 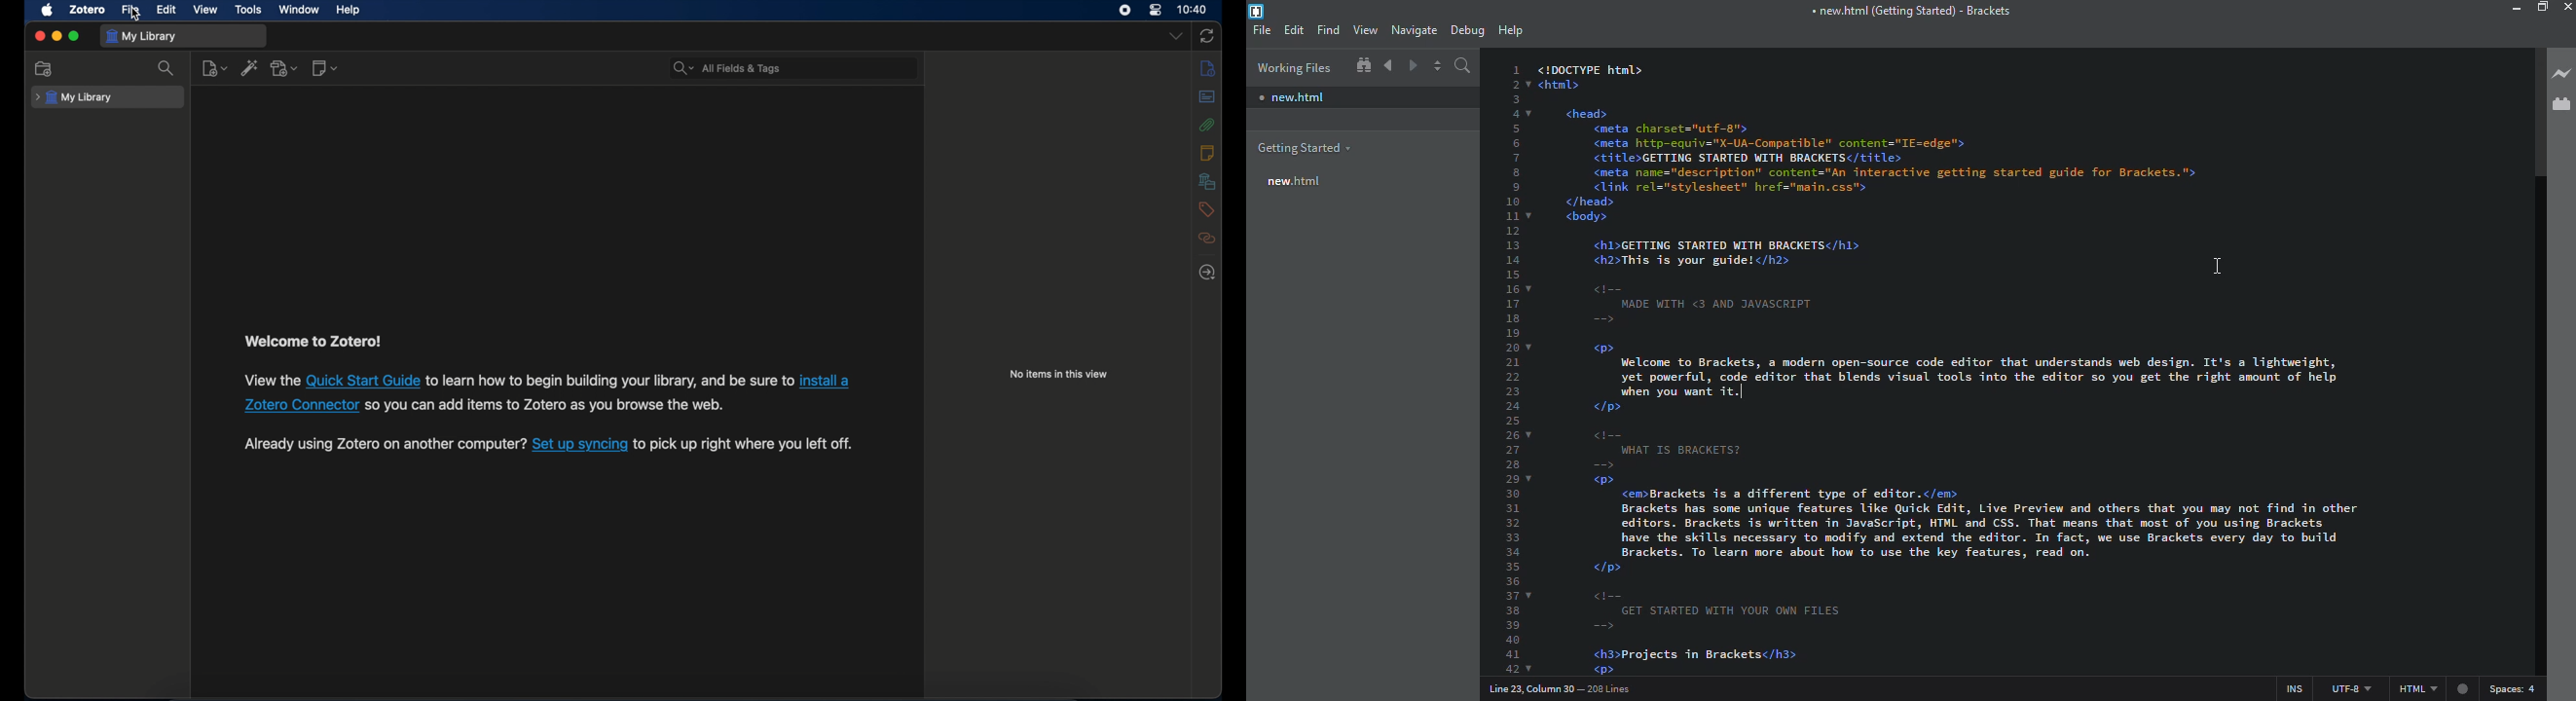 What do you see at coordinates (1208, 271) in the screenshot?
I see `locate` at bounding box center [1208, 271].